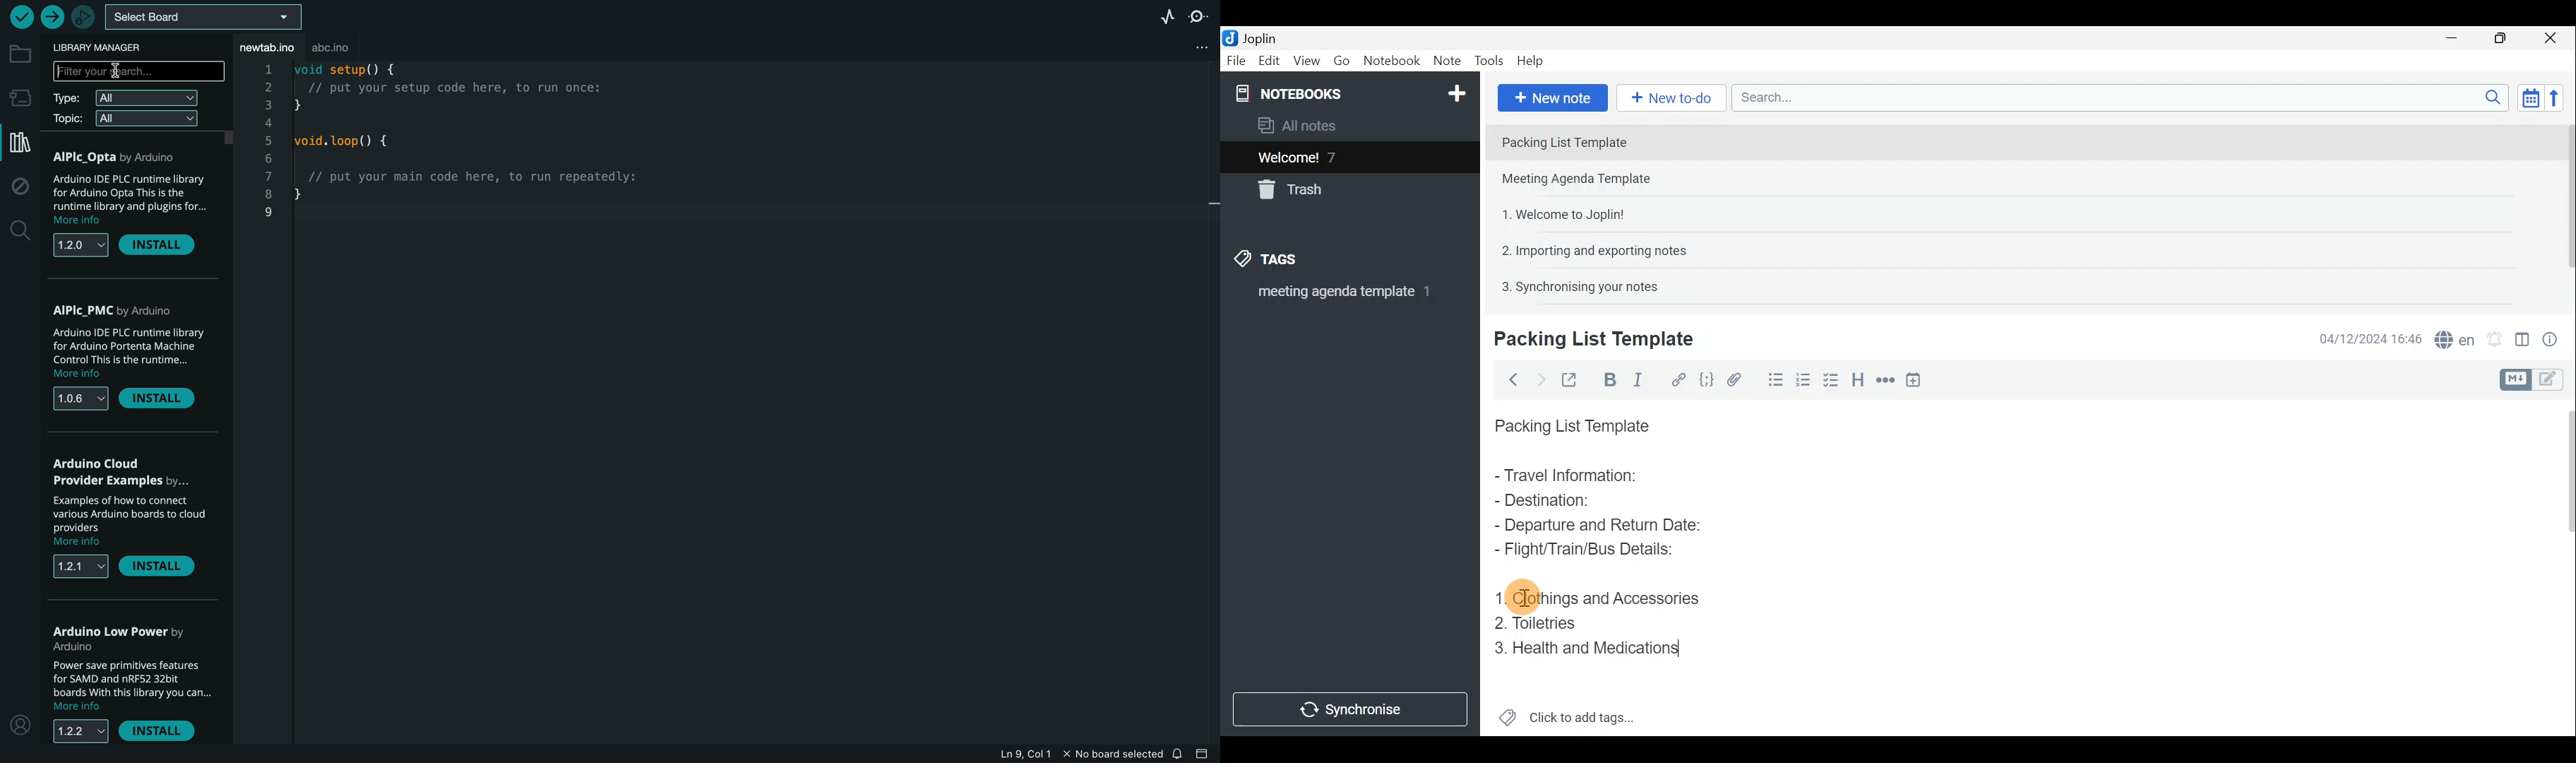 The width and height of the screenshot is (2576, 784). I want to click on Code, so click(1706, 379).